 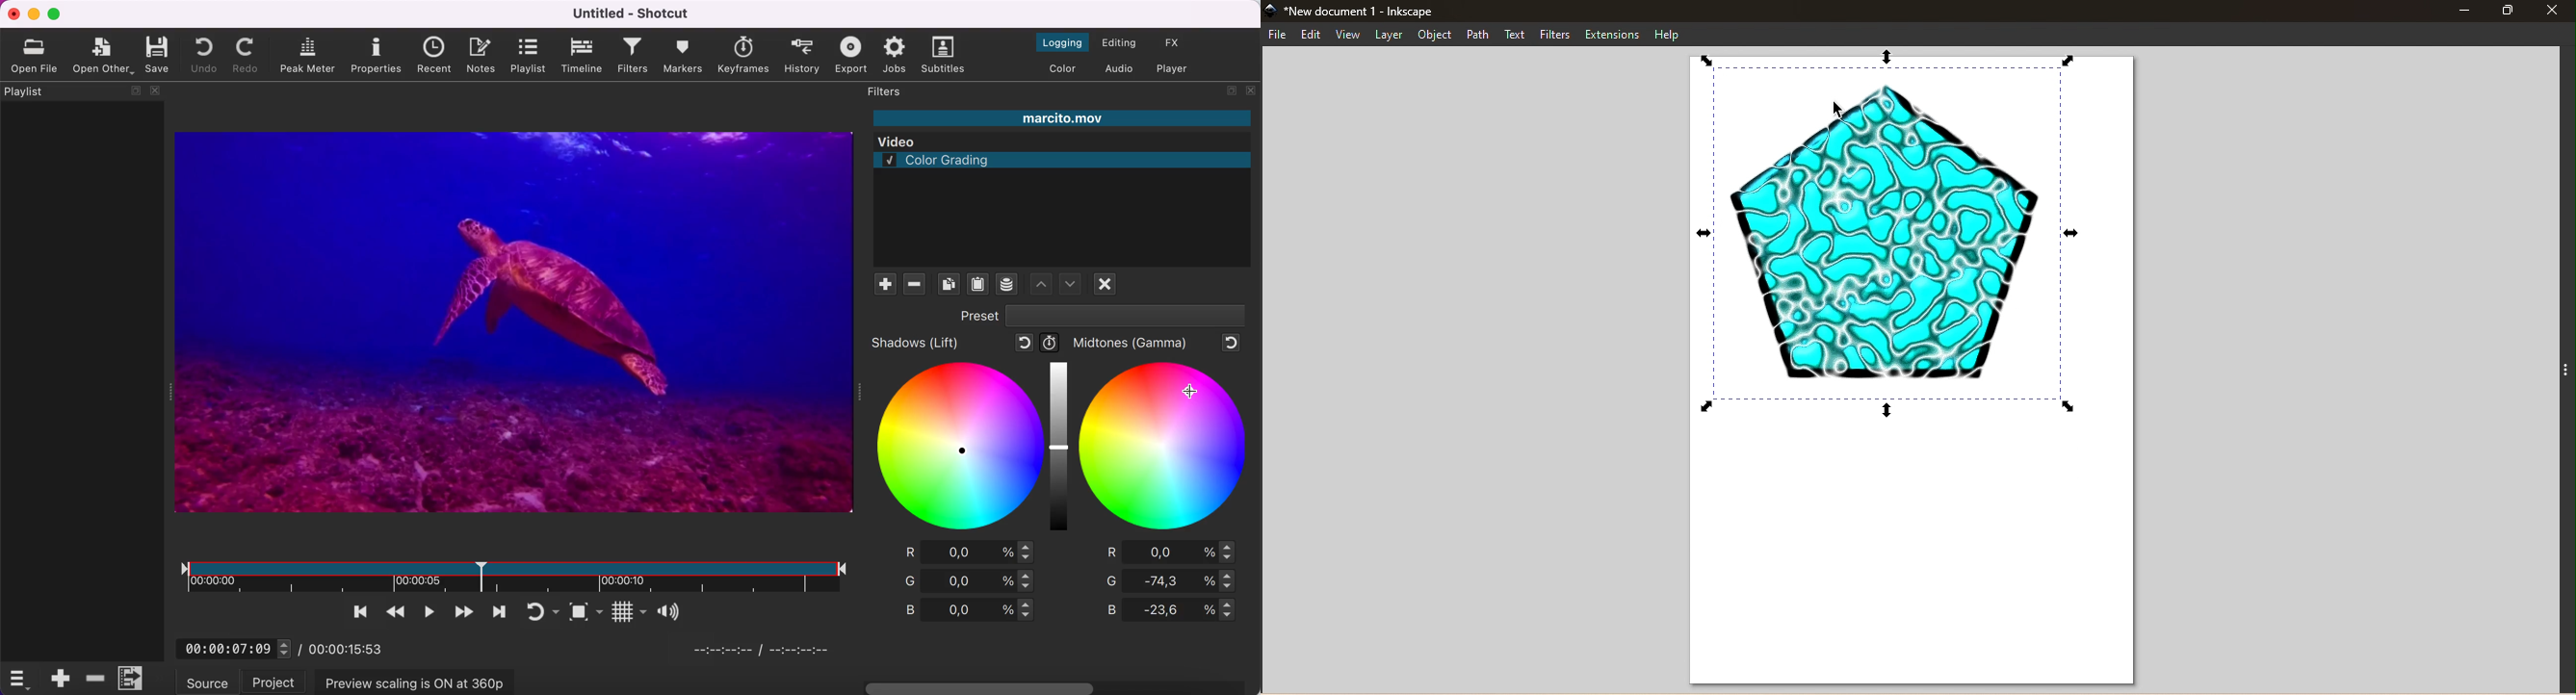 I want to click on Object, so click(x=1435, y=35).